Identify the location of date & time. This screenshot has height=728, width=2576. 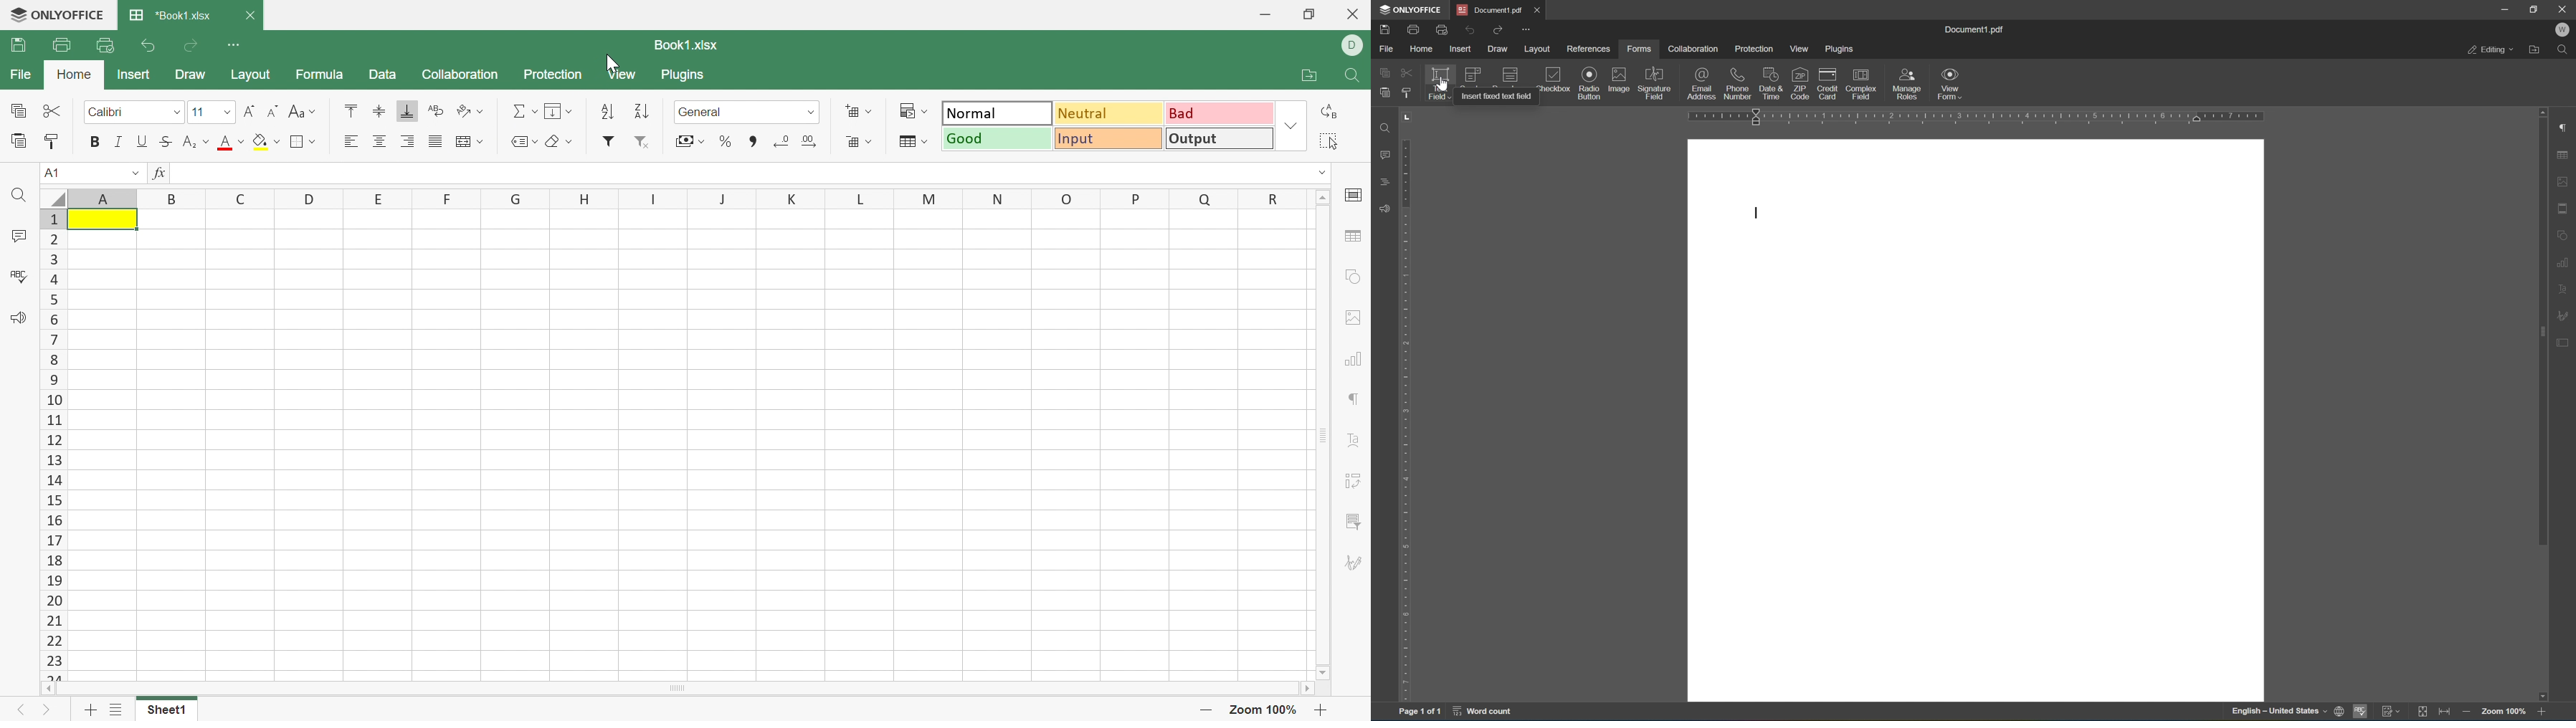
(1770, 82).